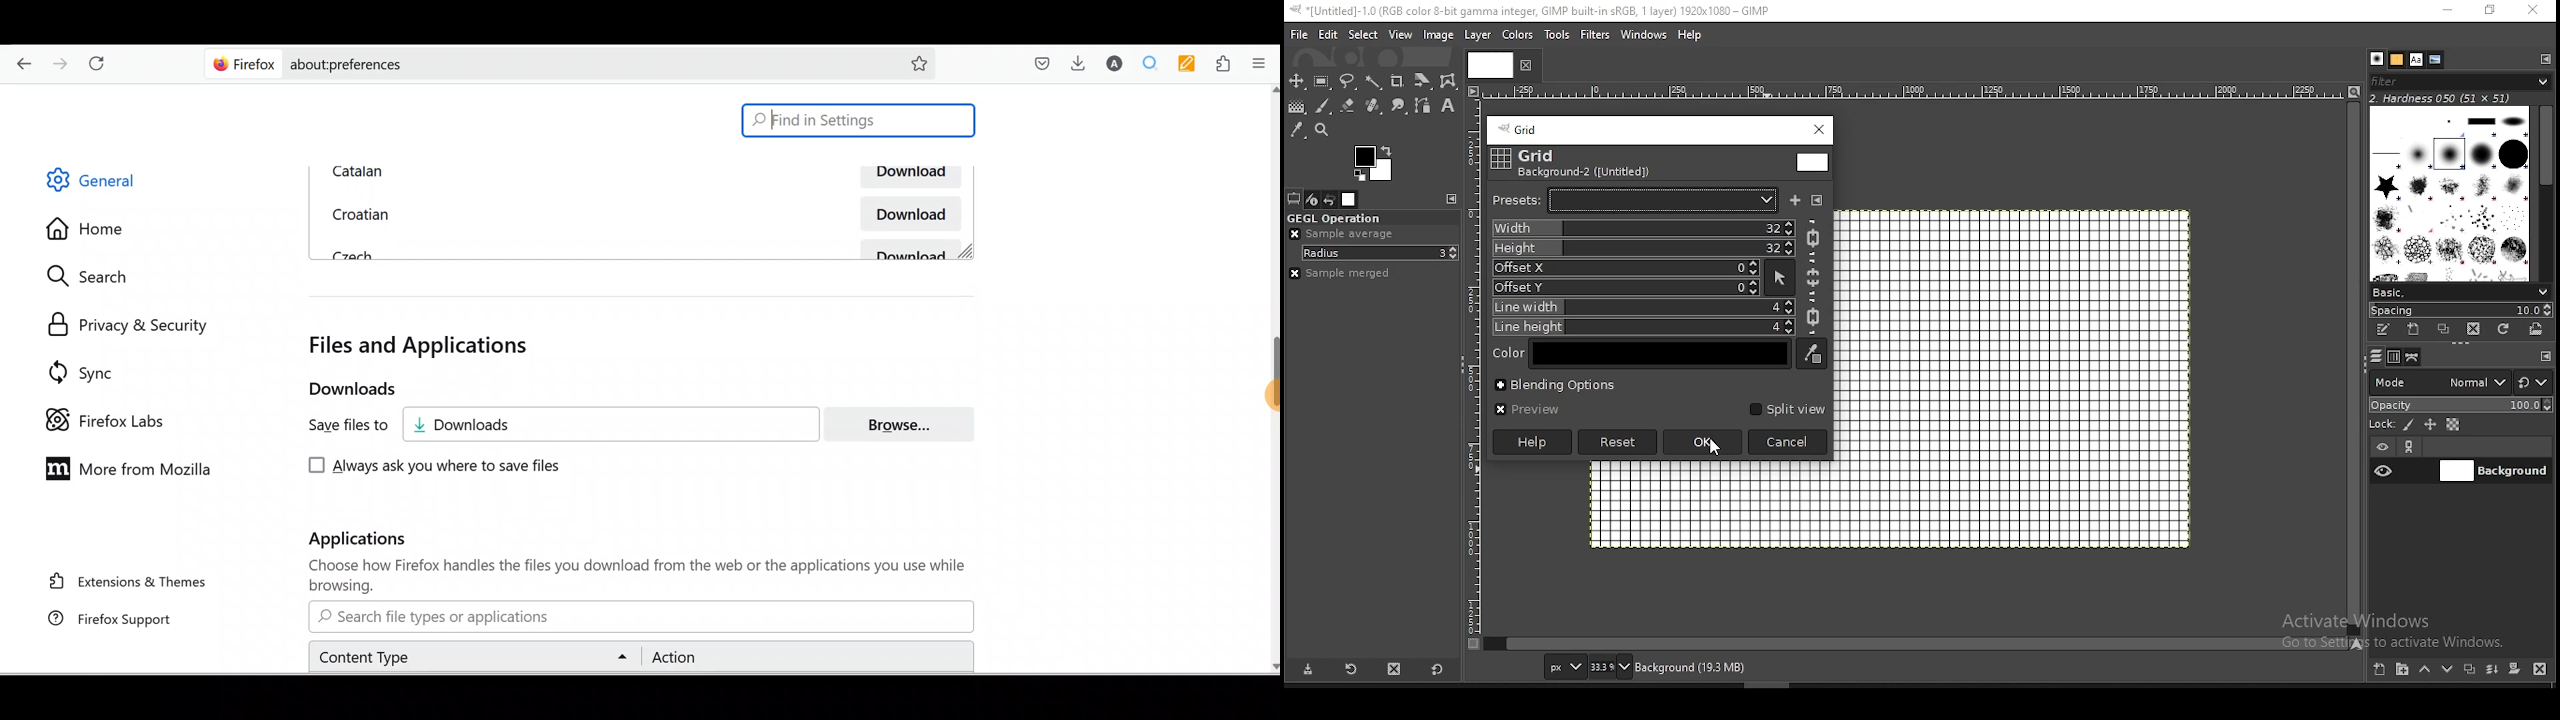  I want to click on Multi keywords highlighter, so click(1191, 64).